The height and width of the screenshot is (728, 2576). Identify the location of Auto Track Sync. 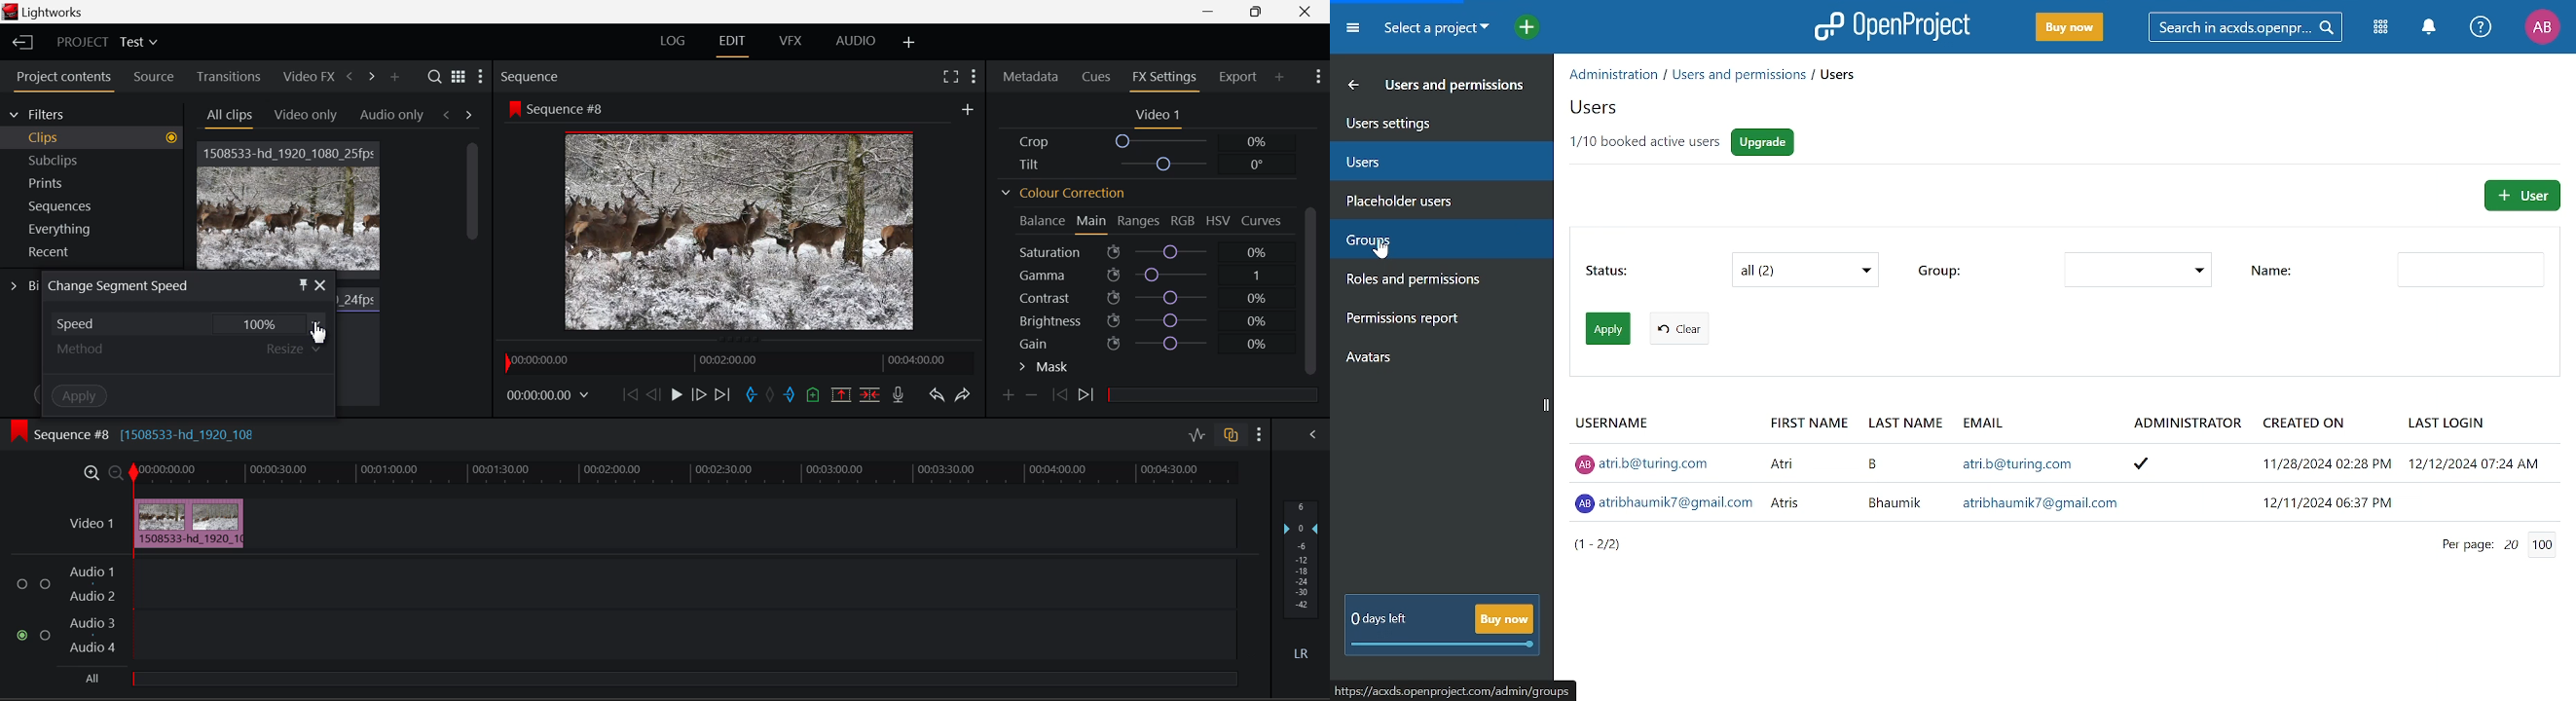
(1231, 436).